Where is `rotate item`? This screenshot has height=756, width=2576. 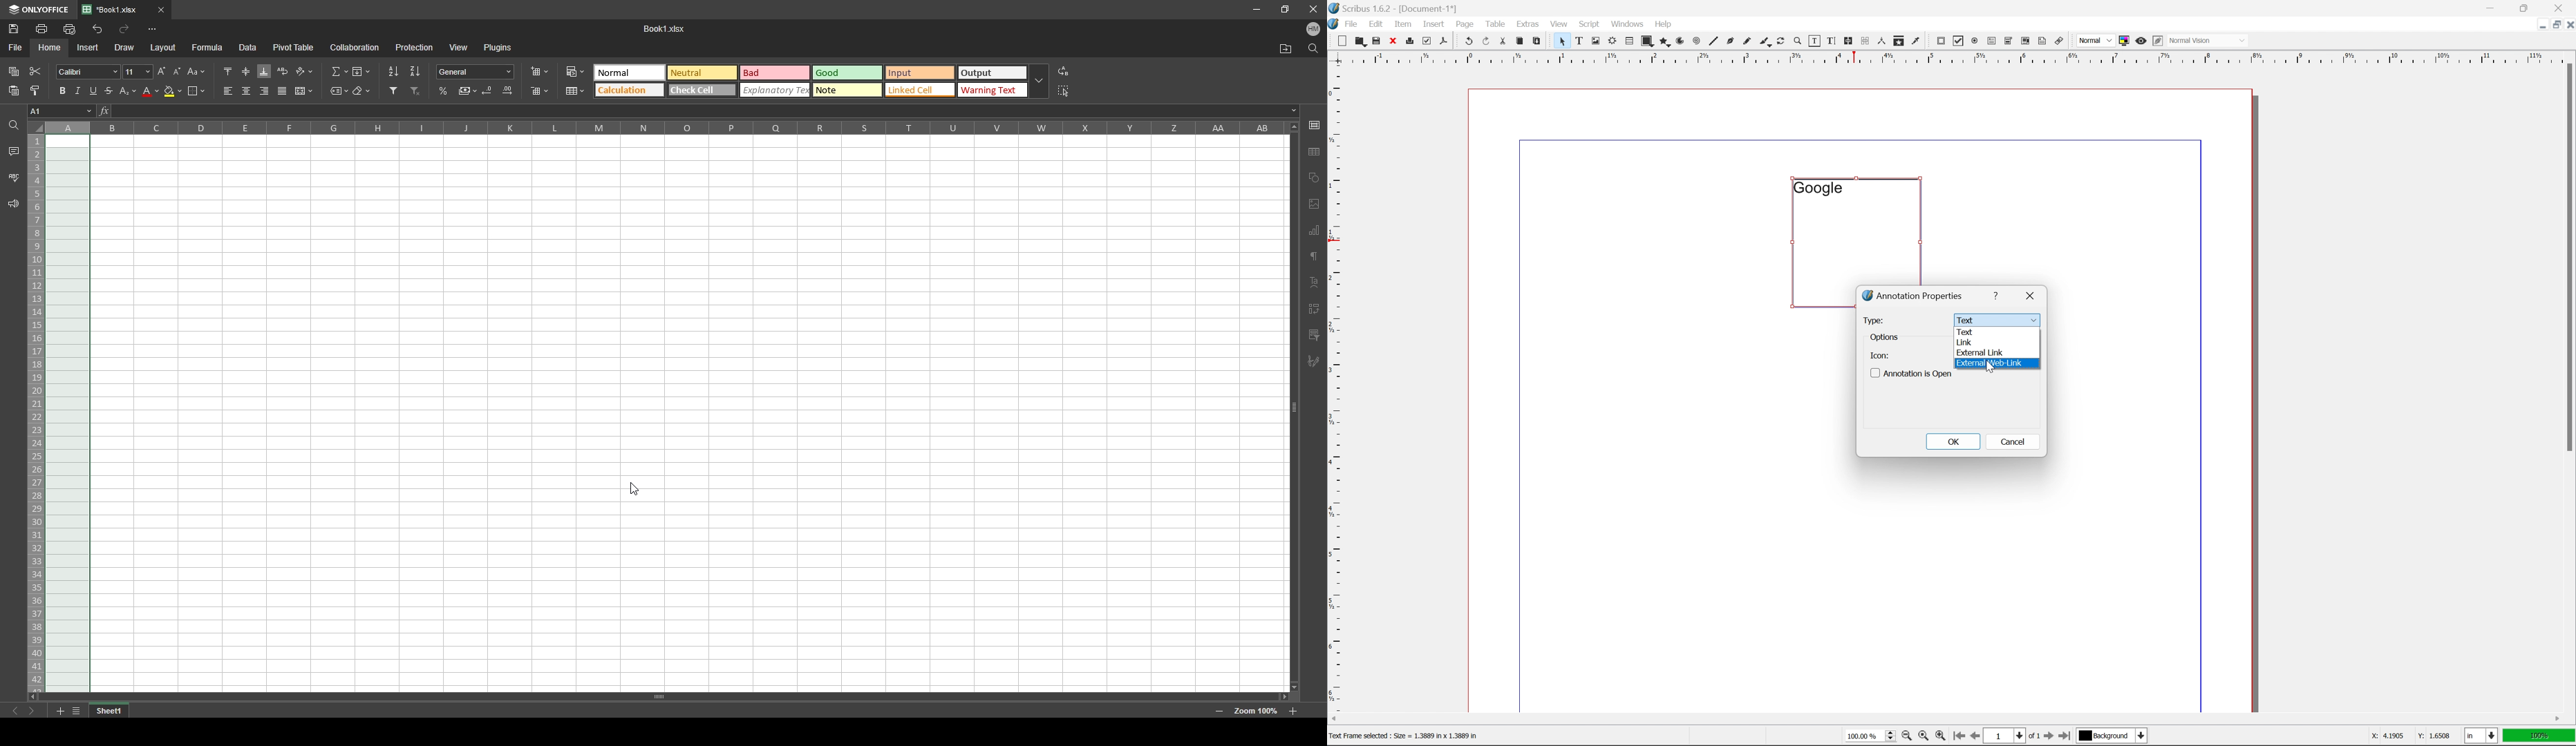
rotate item is located at coordinates (1781, 41).